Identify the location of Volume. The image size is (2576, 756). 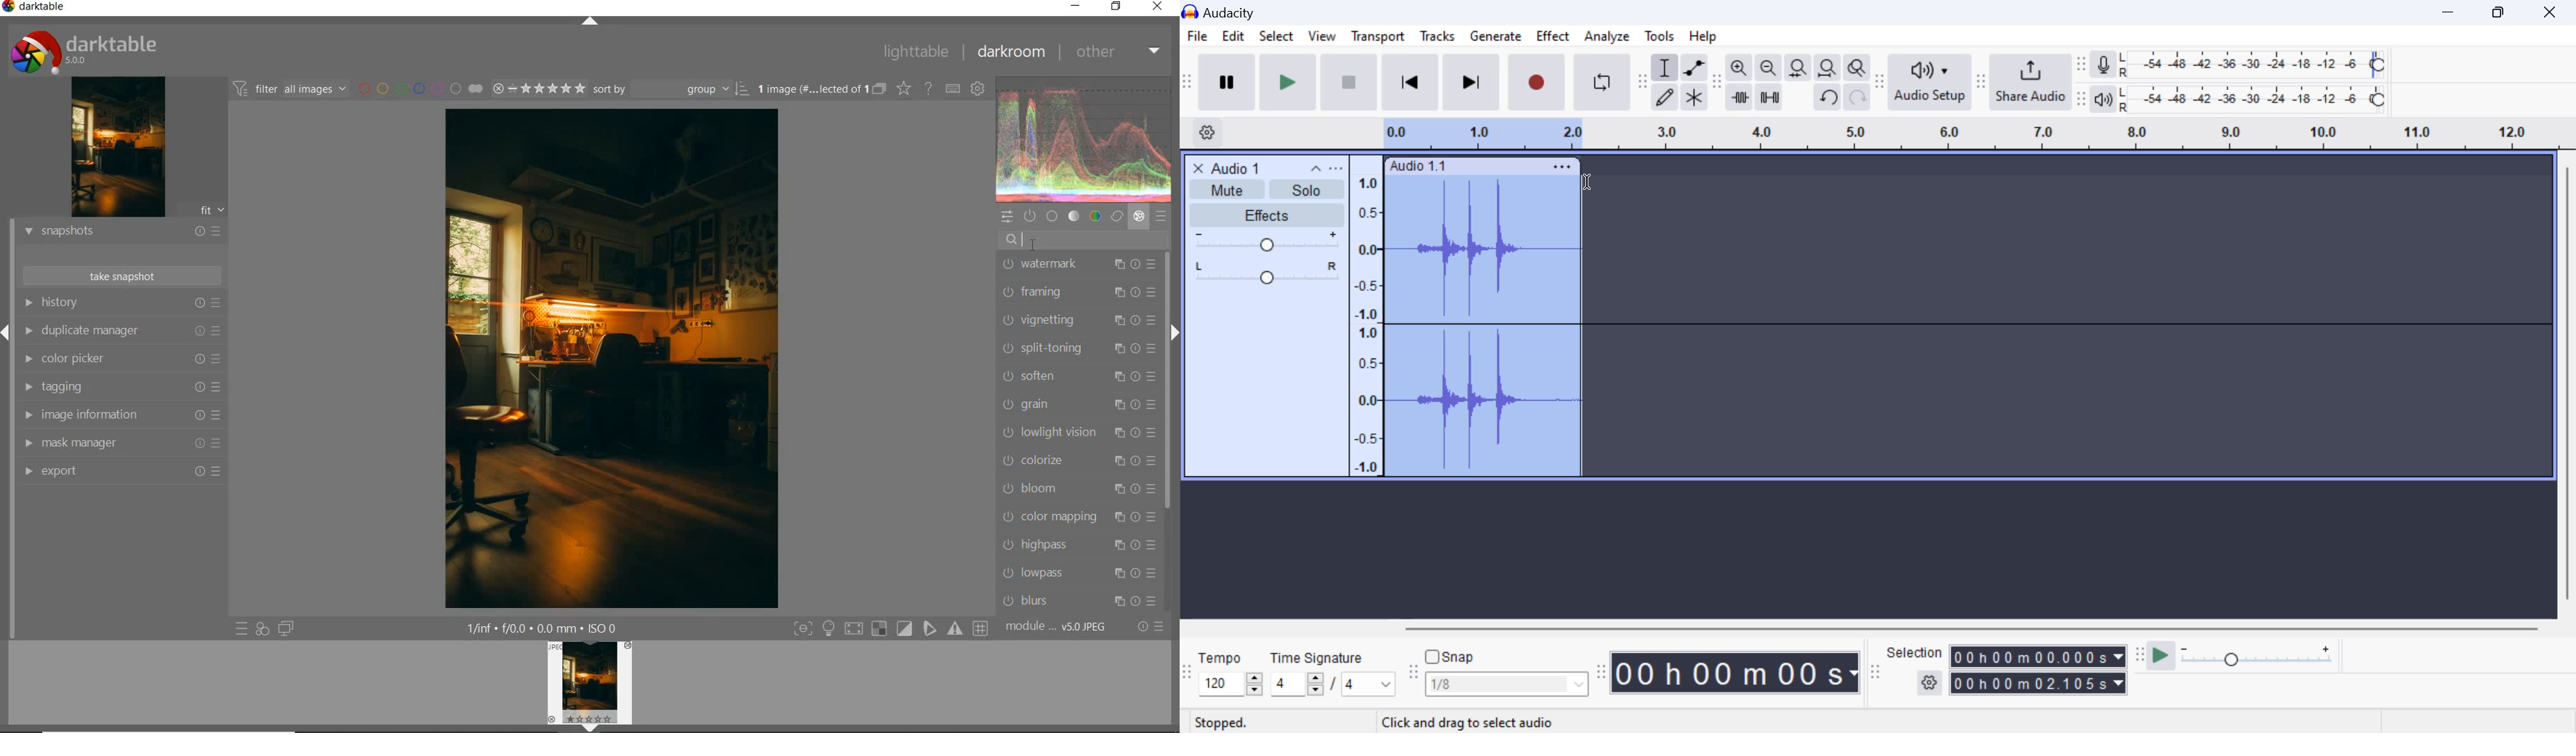
(1264, 241).